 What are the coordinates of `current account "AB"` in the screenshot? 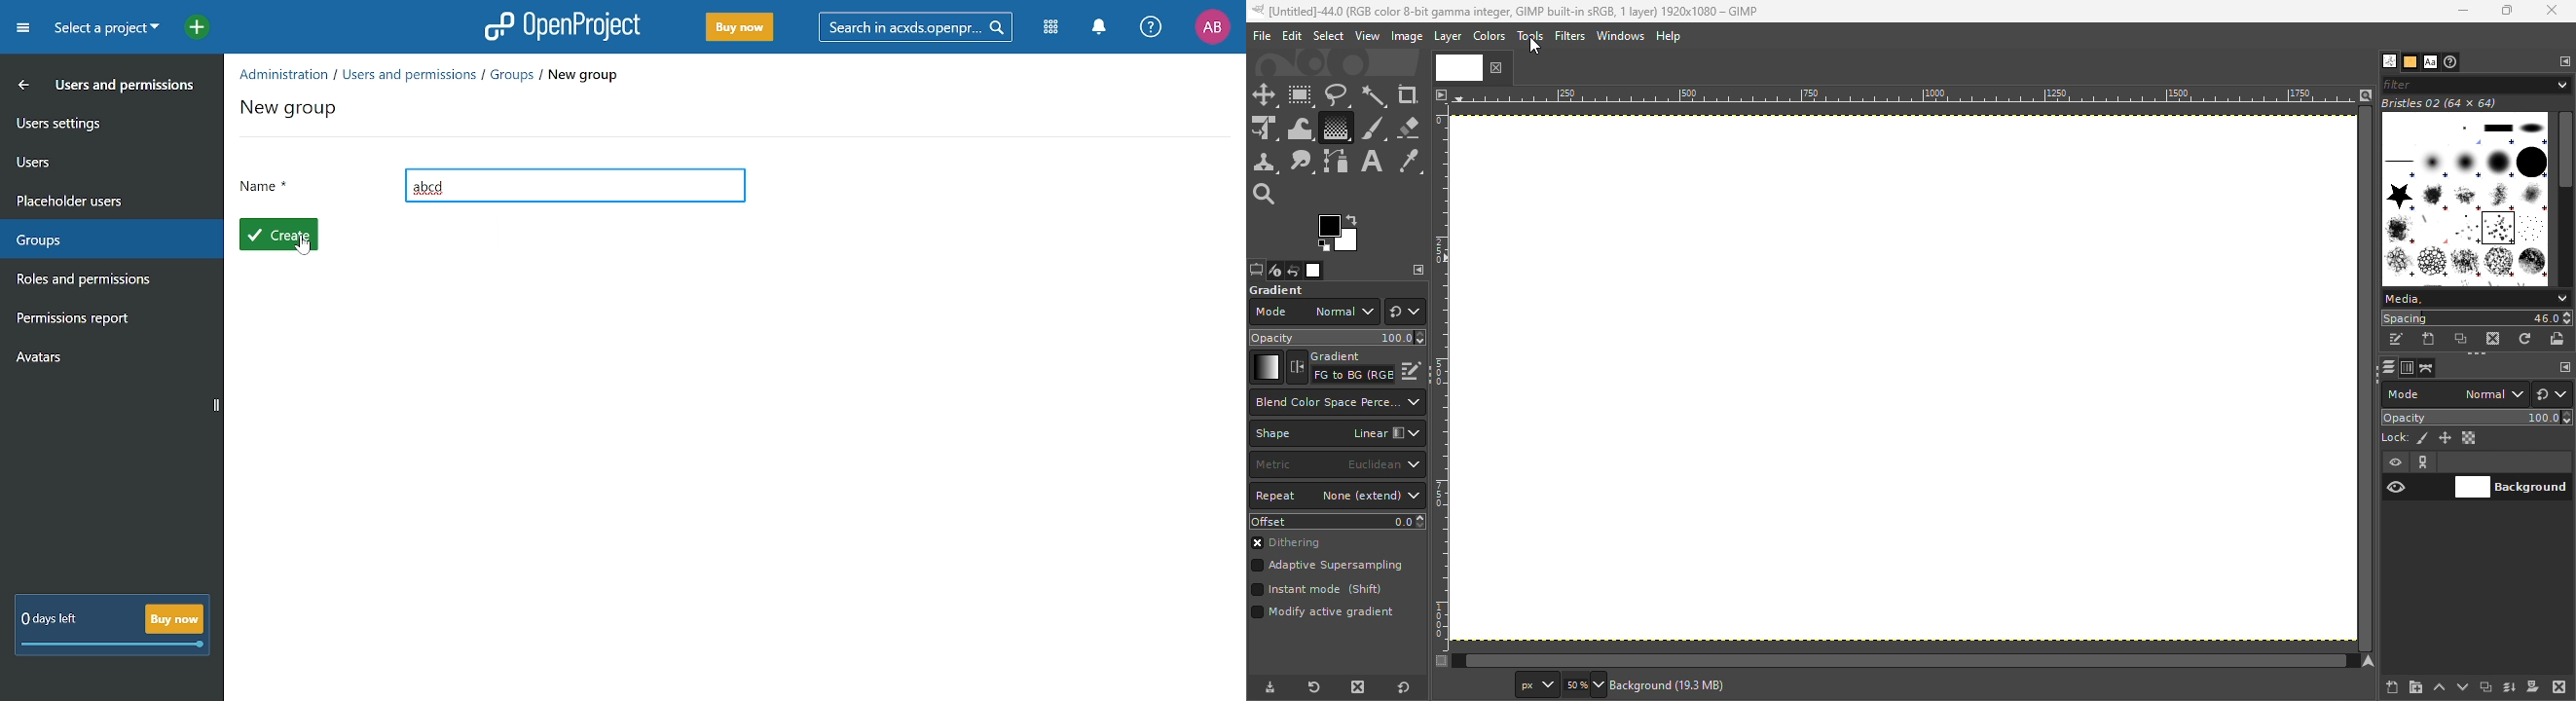 It's located at (1212, 28).